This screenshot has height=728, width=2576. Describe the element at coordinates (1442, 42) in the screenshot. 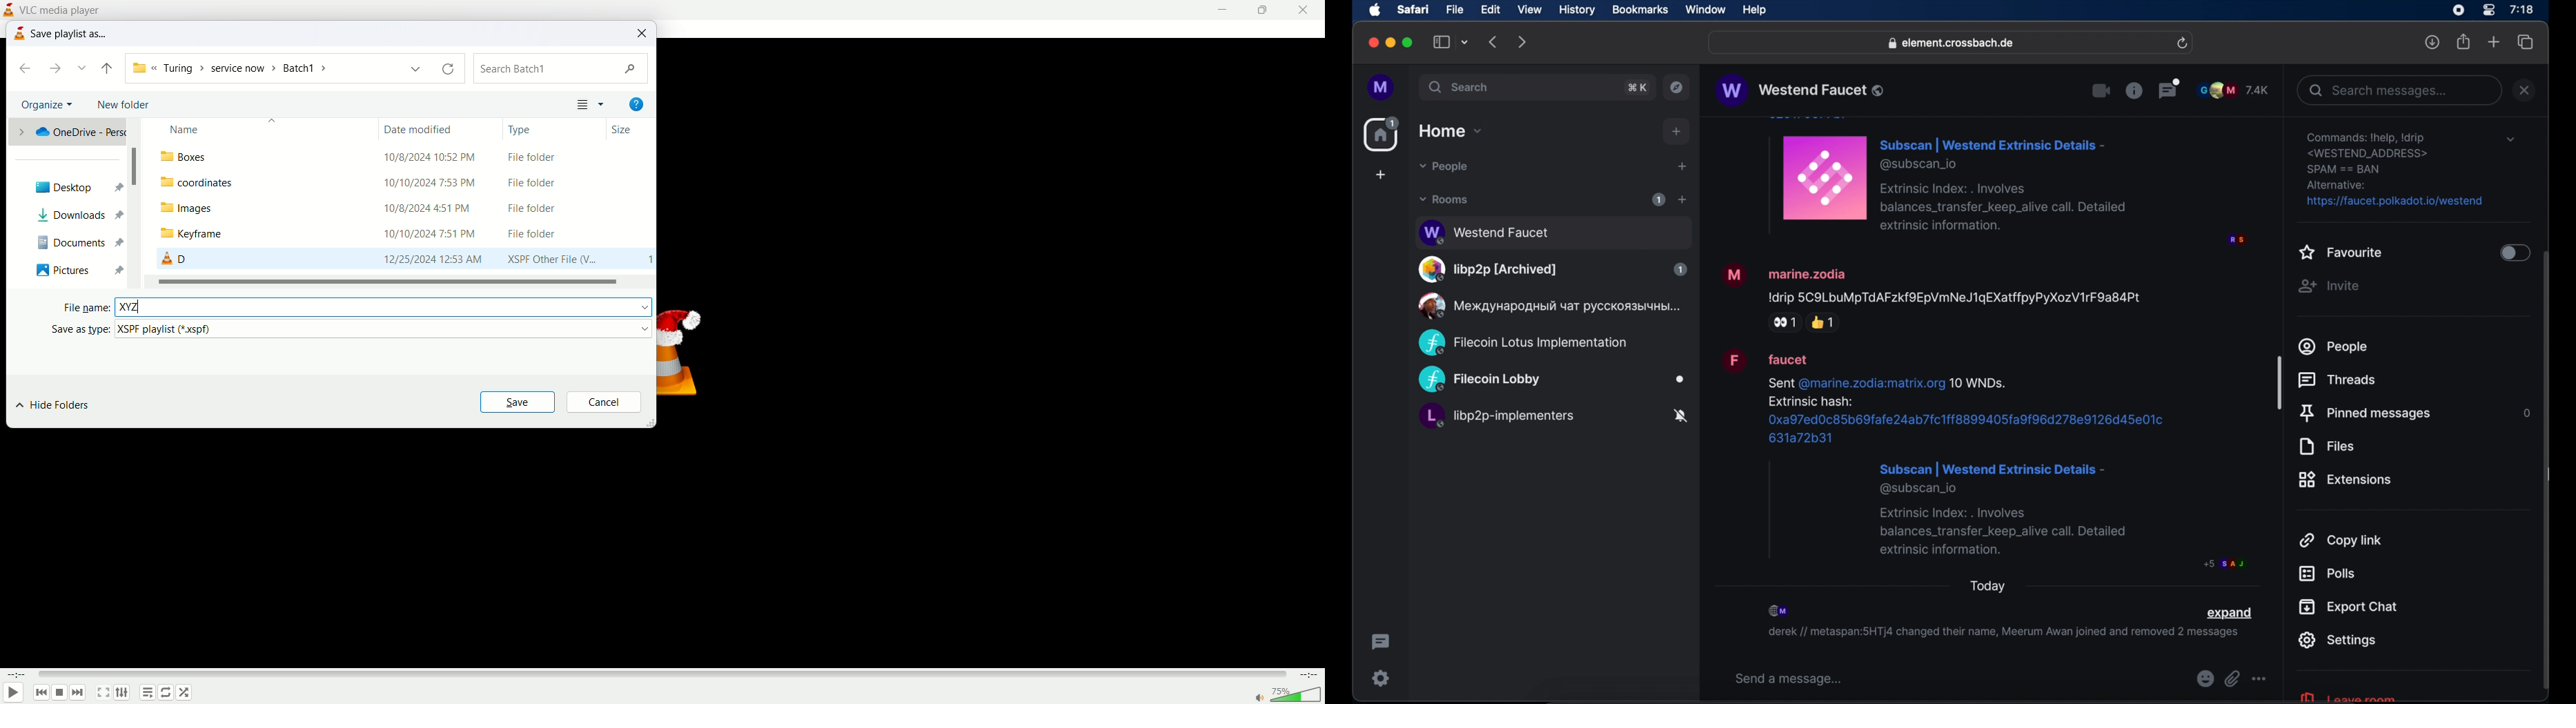

I see `show sidebar` at that location.